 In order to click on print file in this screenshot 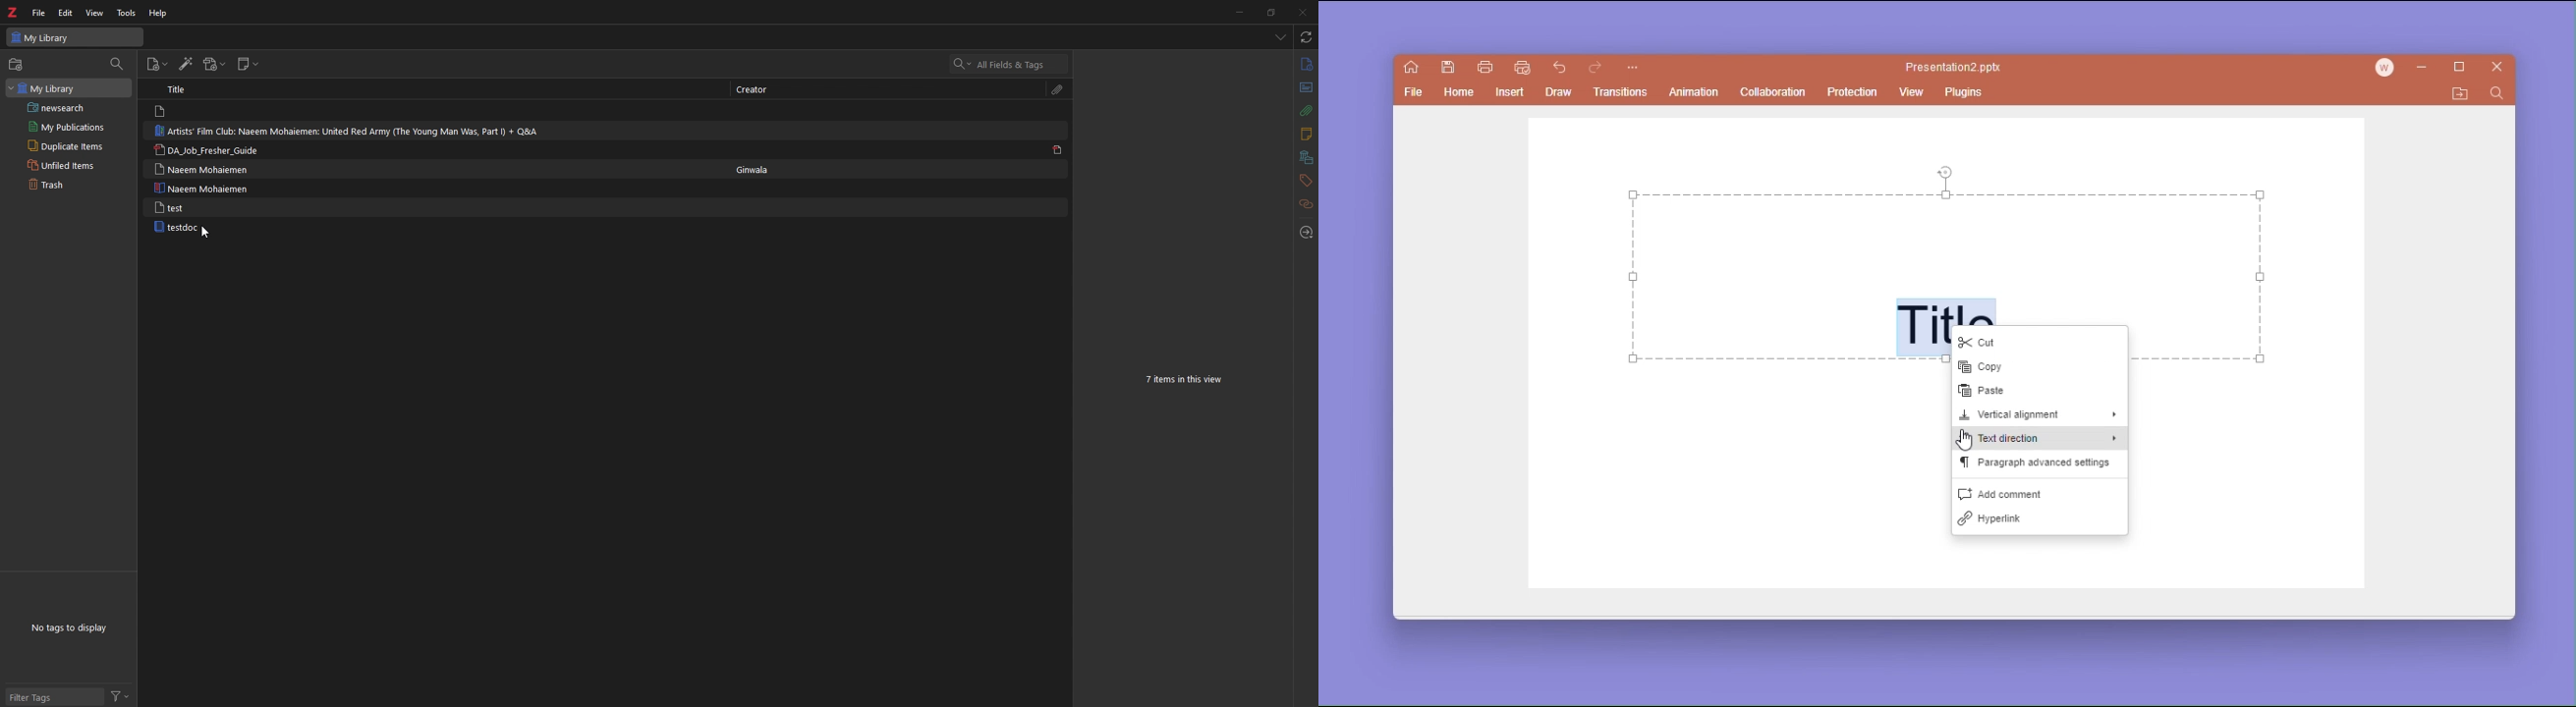, I will do `click(1484, 66)`.